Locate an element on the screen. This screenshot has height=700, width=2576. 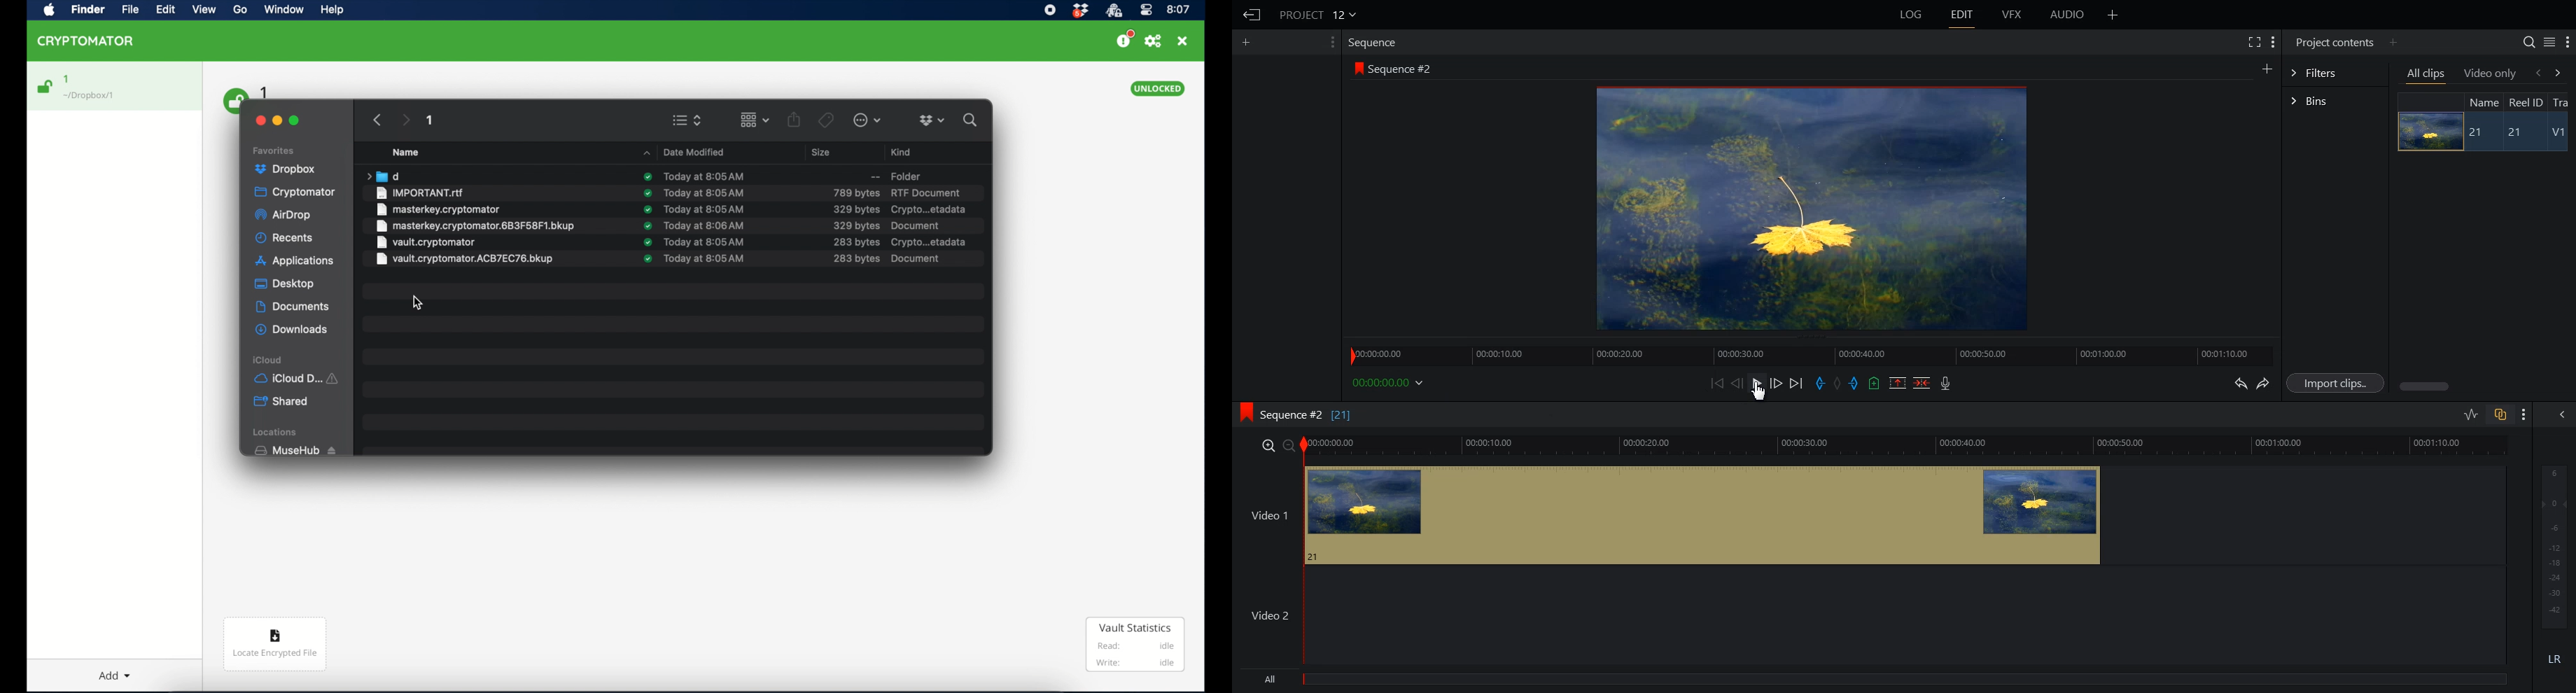
downloads is located at coordinates (291, 329).